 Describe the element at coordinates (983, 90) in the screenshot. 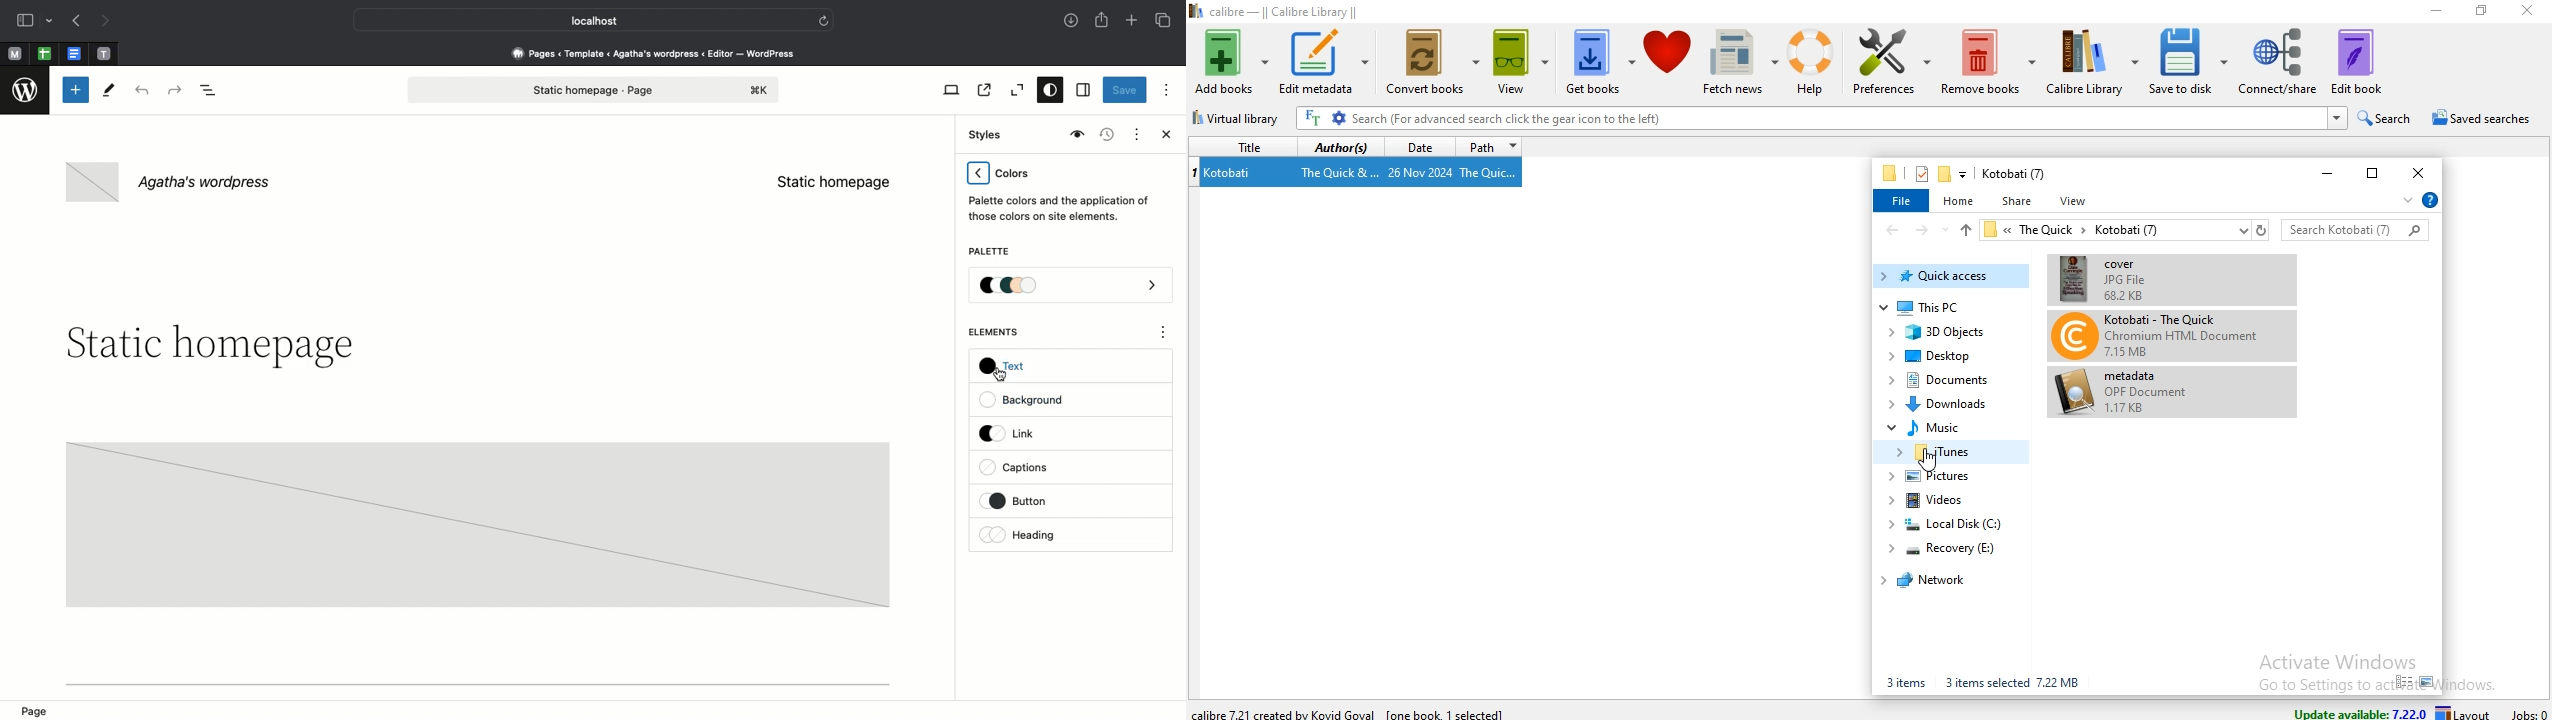

I see `View page` at that location.